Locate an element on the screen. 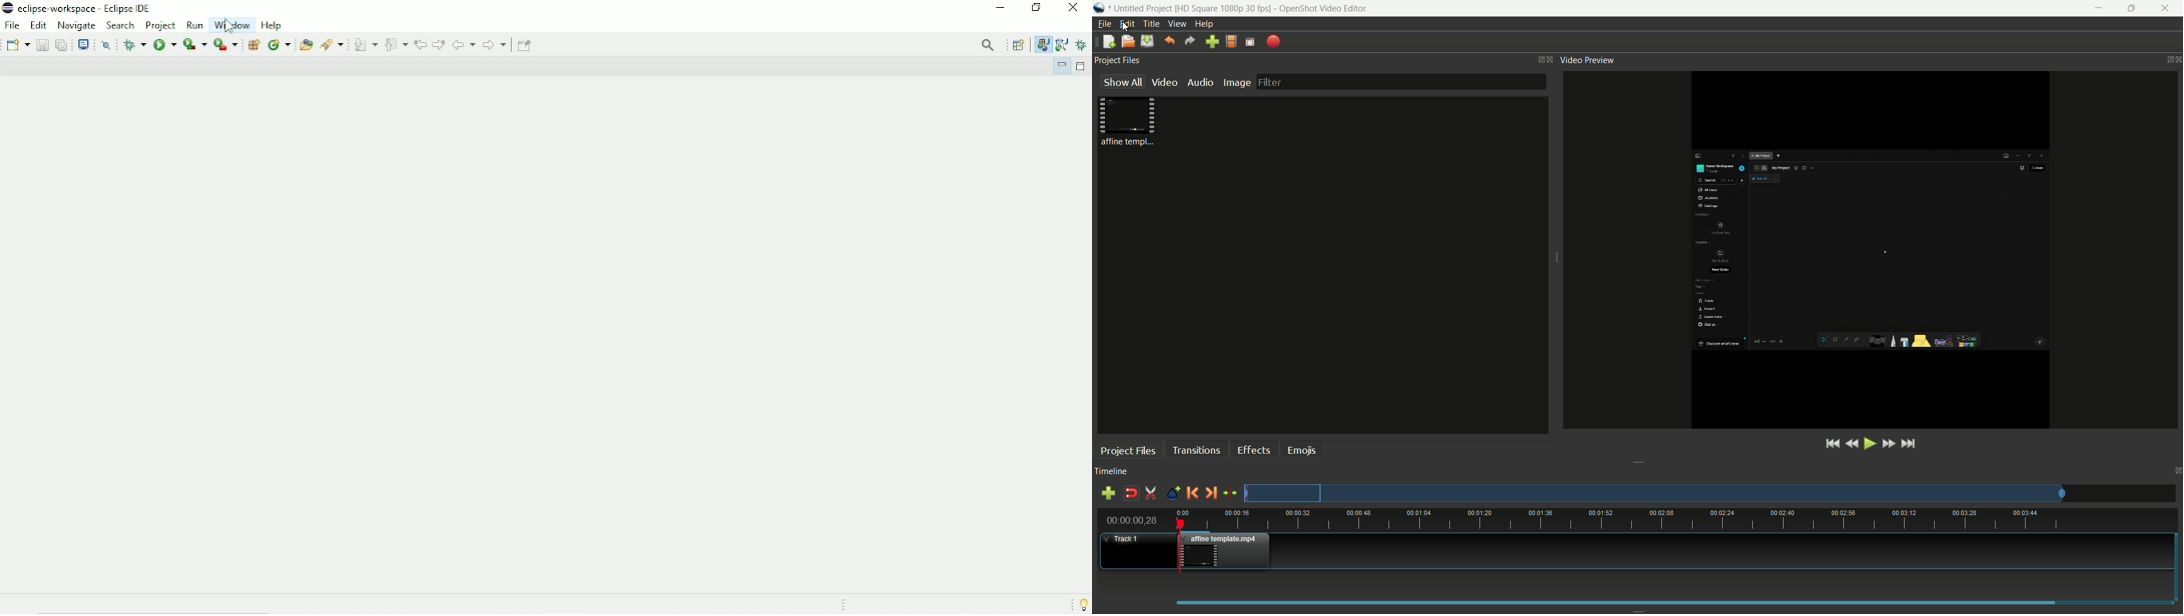  app name is located at coordinates (1323, 8).